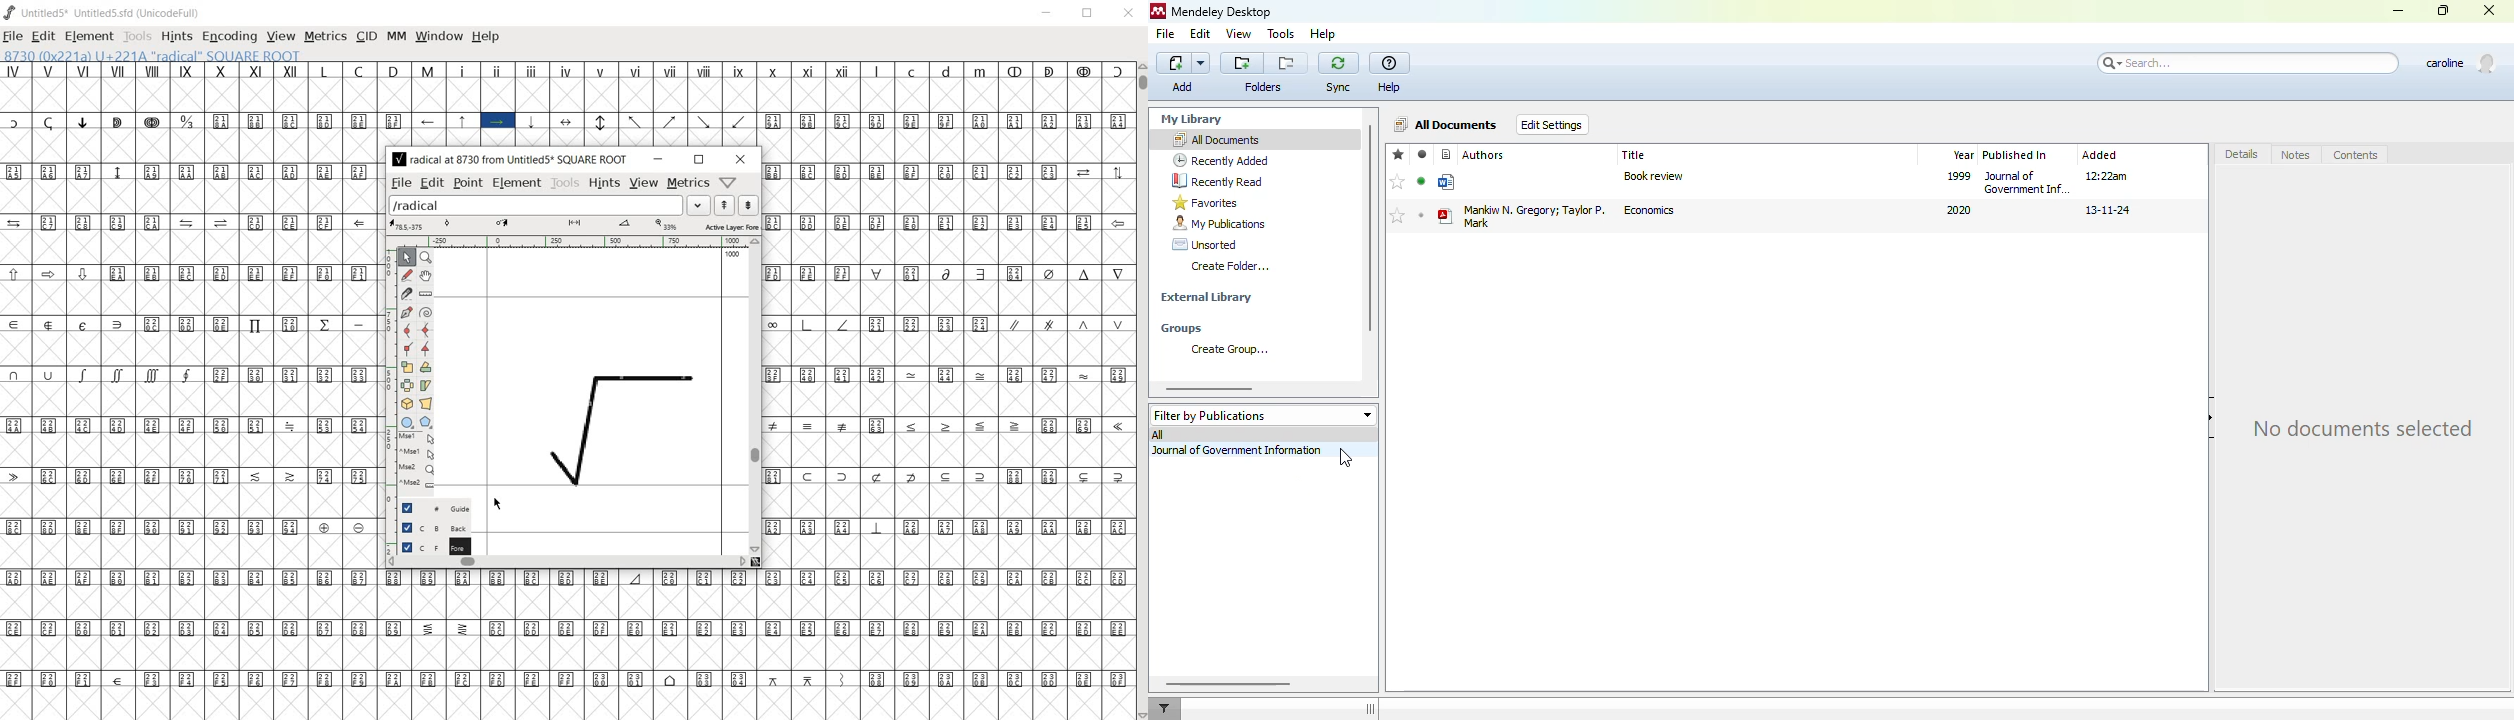 This screenshot has width=2520, height=728. Describe the element at coordinates (423, 329) in the screenshot. I see `add a curve point always either horizontal or vertical` at that location.